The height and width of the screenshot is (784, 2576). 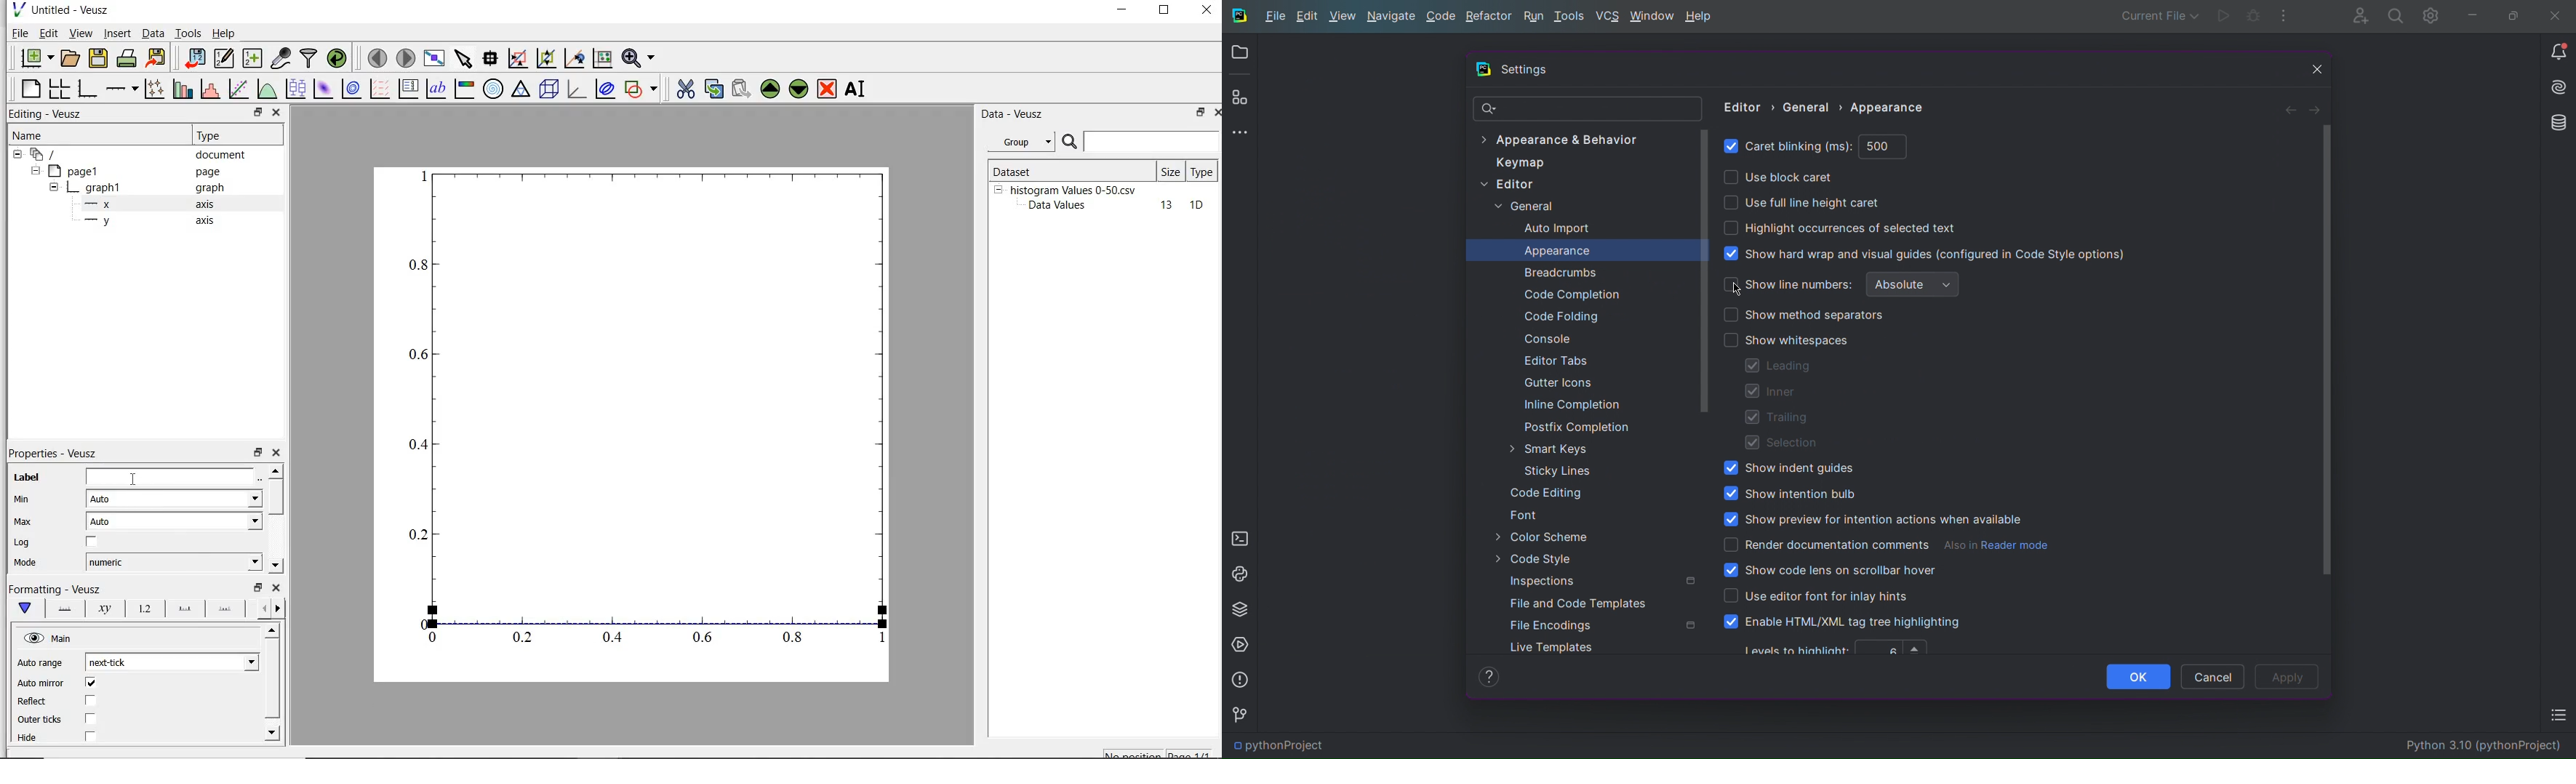 What do you see at coordinates (72, 57) in the screenshot?
I see `open` at bounding box center [72, 57].